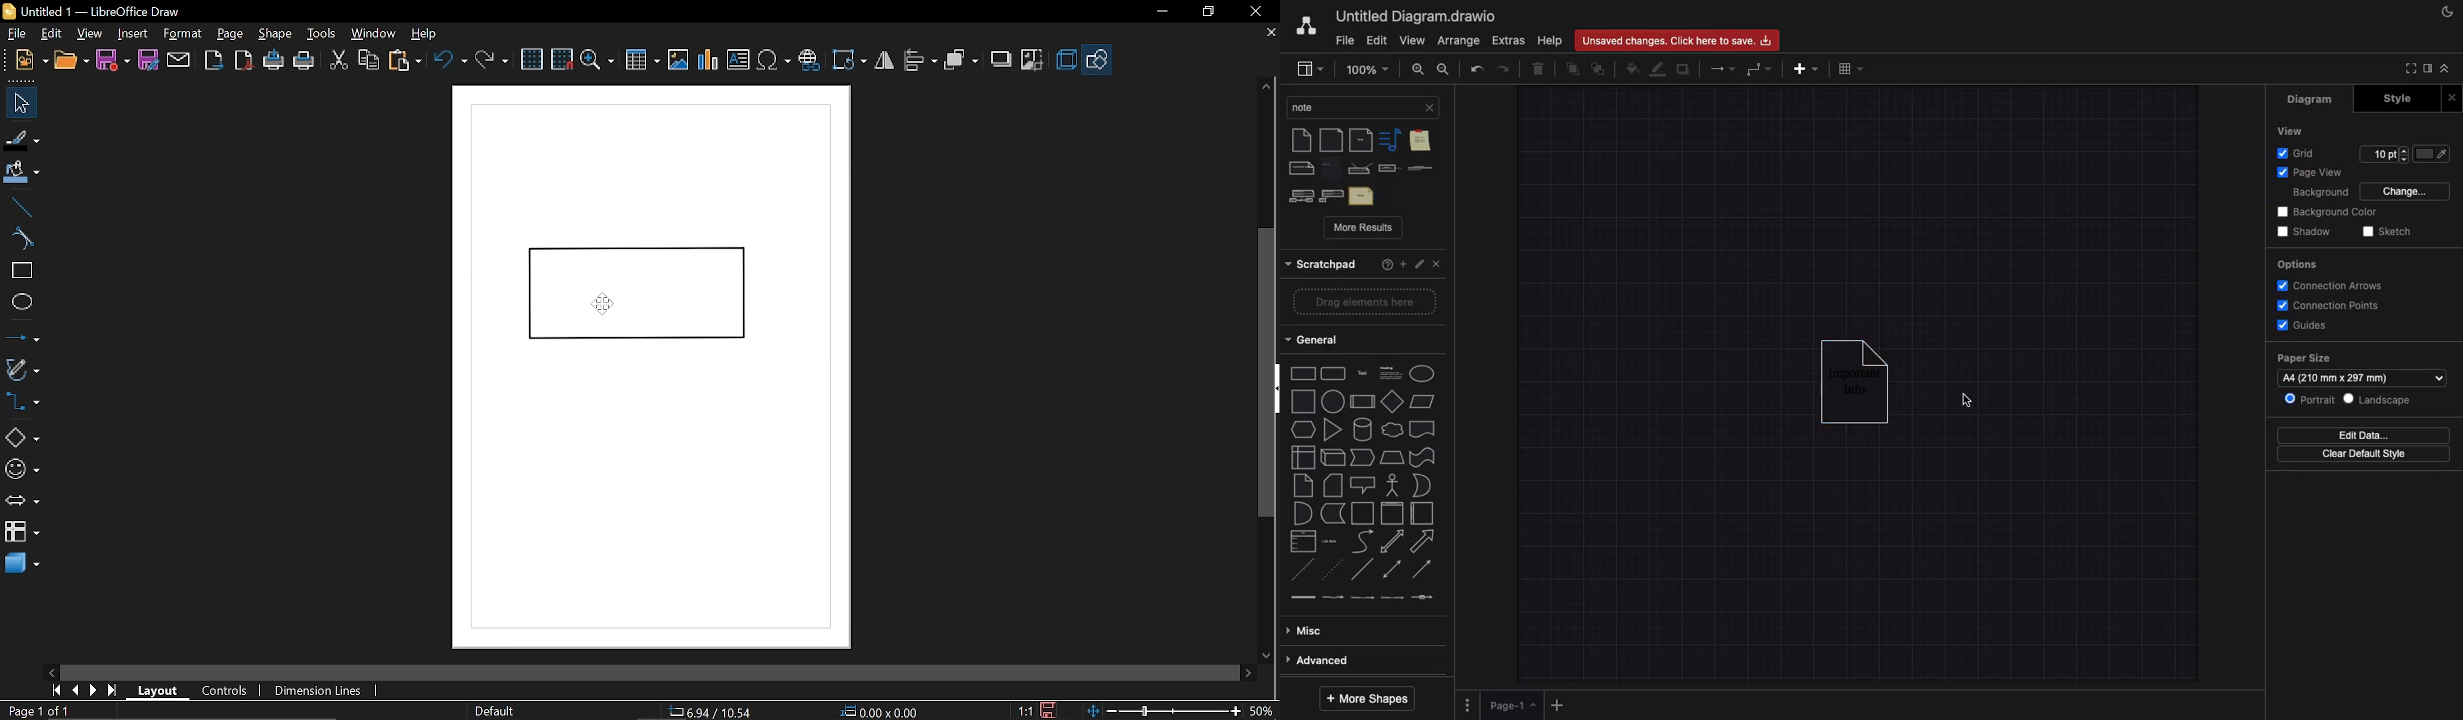  What do you see at coordinates (1416, 69) in the screenshot?
I see `Zoom in` at bounding box center [1416, 69].